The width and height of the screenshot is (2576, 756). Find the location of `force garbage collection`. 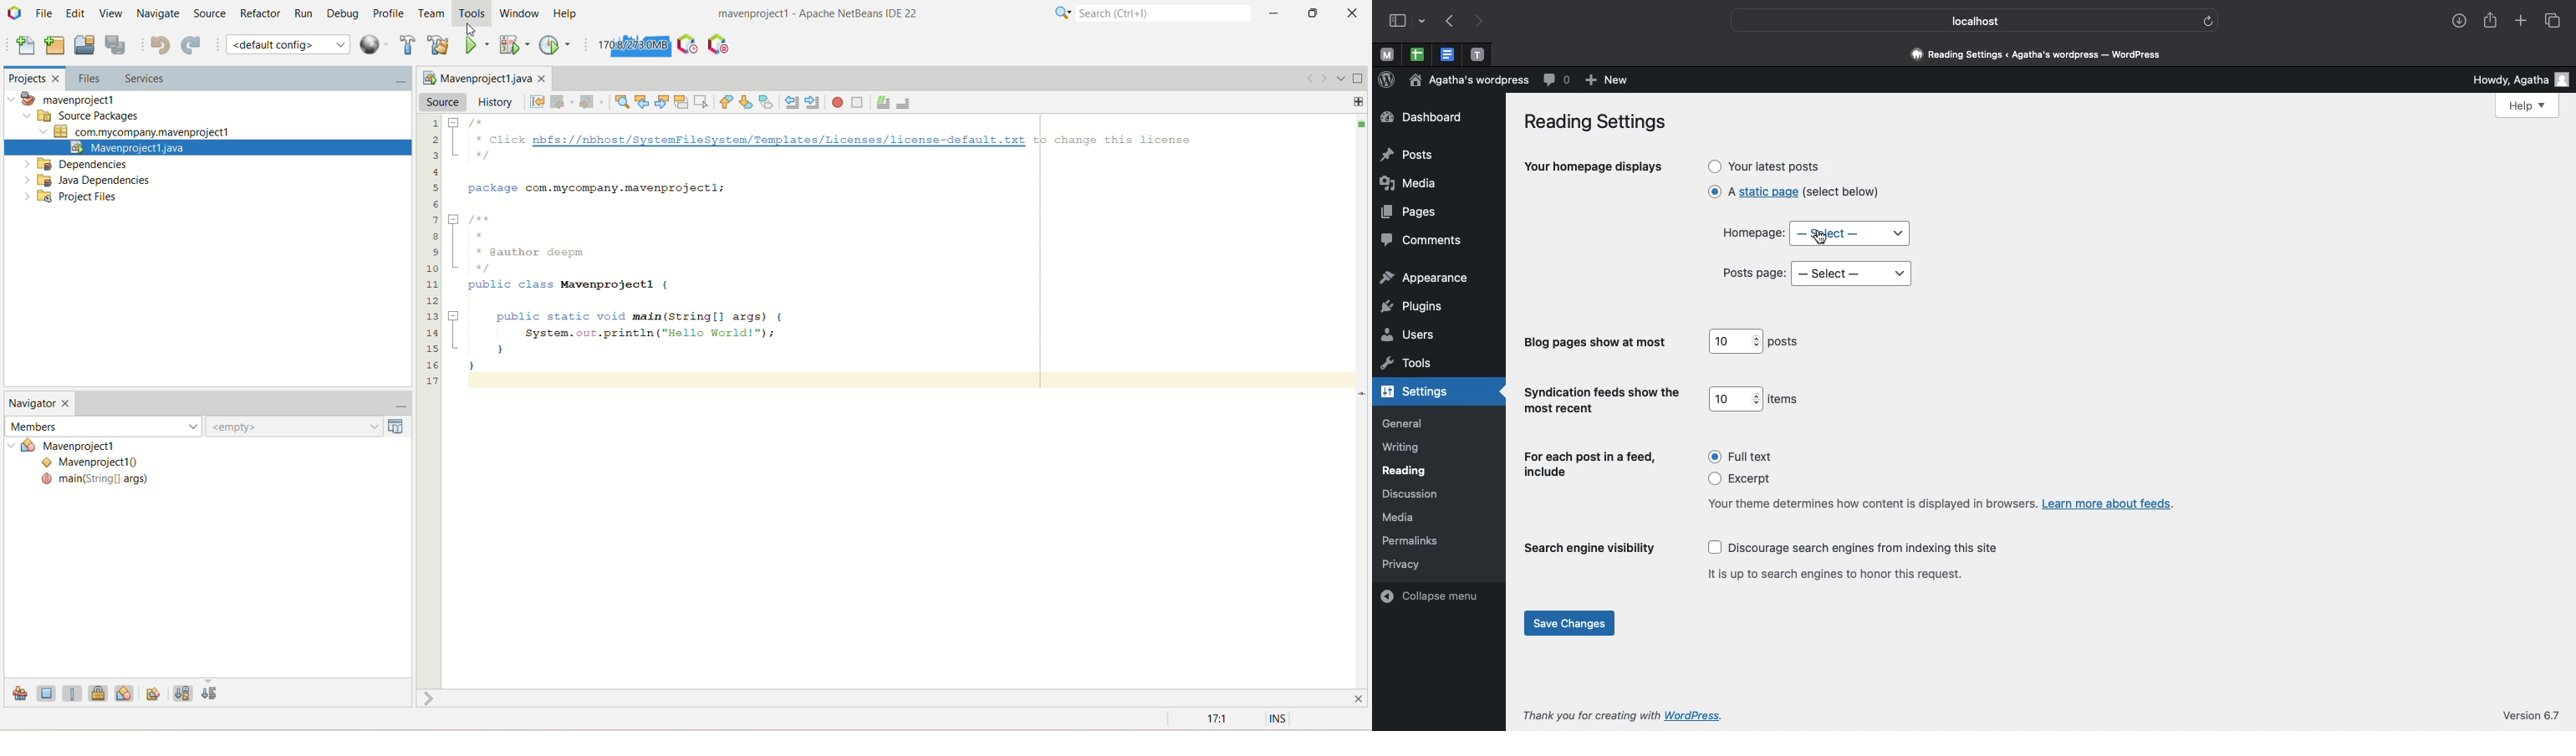

force garbage collection is located at coordinates (632, 46).